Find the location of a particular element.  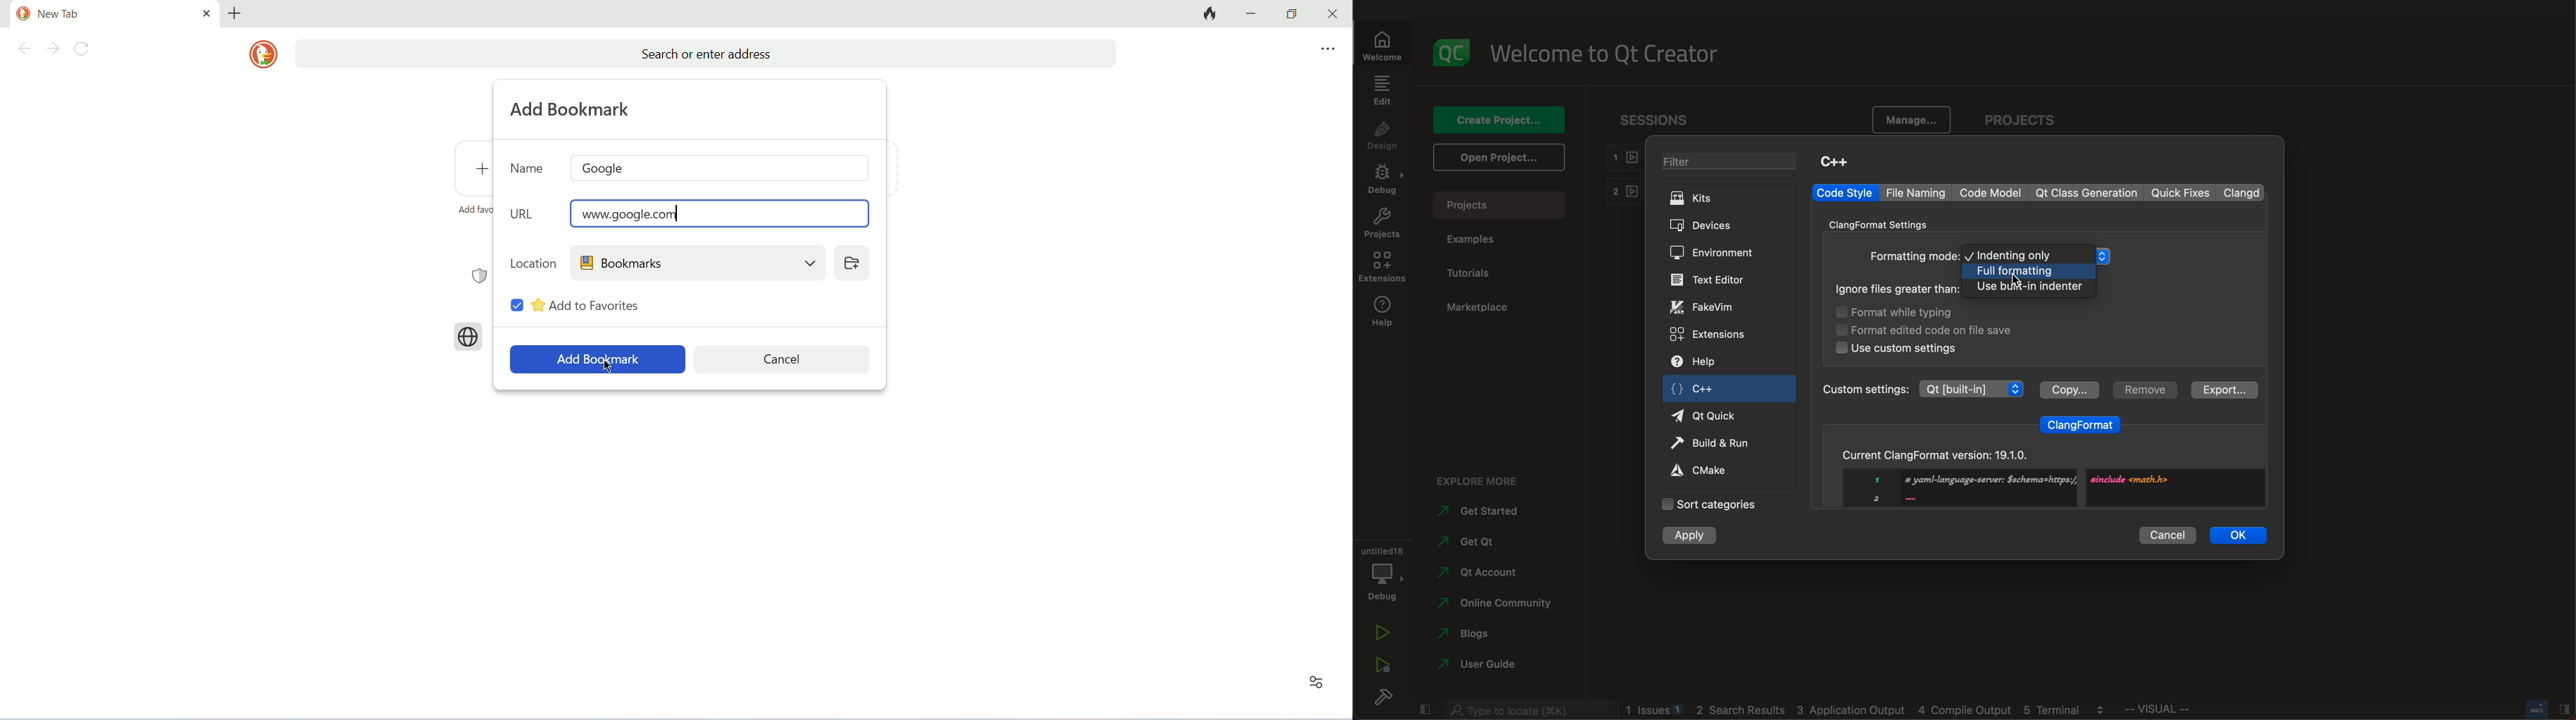

tutorials is located at coordinates (1473, 274).